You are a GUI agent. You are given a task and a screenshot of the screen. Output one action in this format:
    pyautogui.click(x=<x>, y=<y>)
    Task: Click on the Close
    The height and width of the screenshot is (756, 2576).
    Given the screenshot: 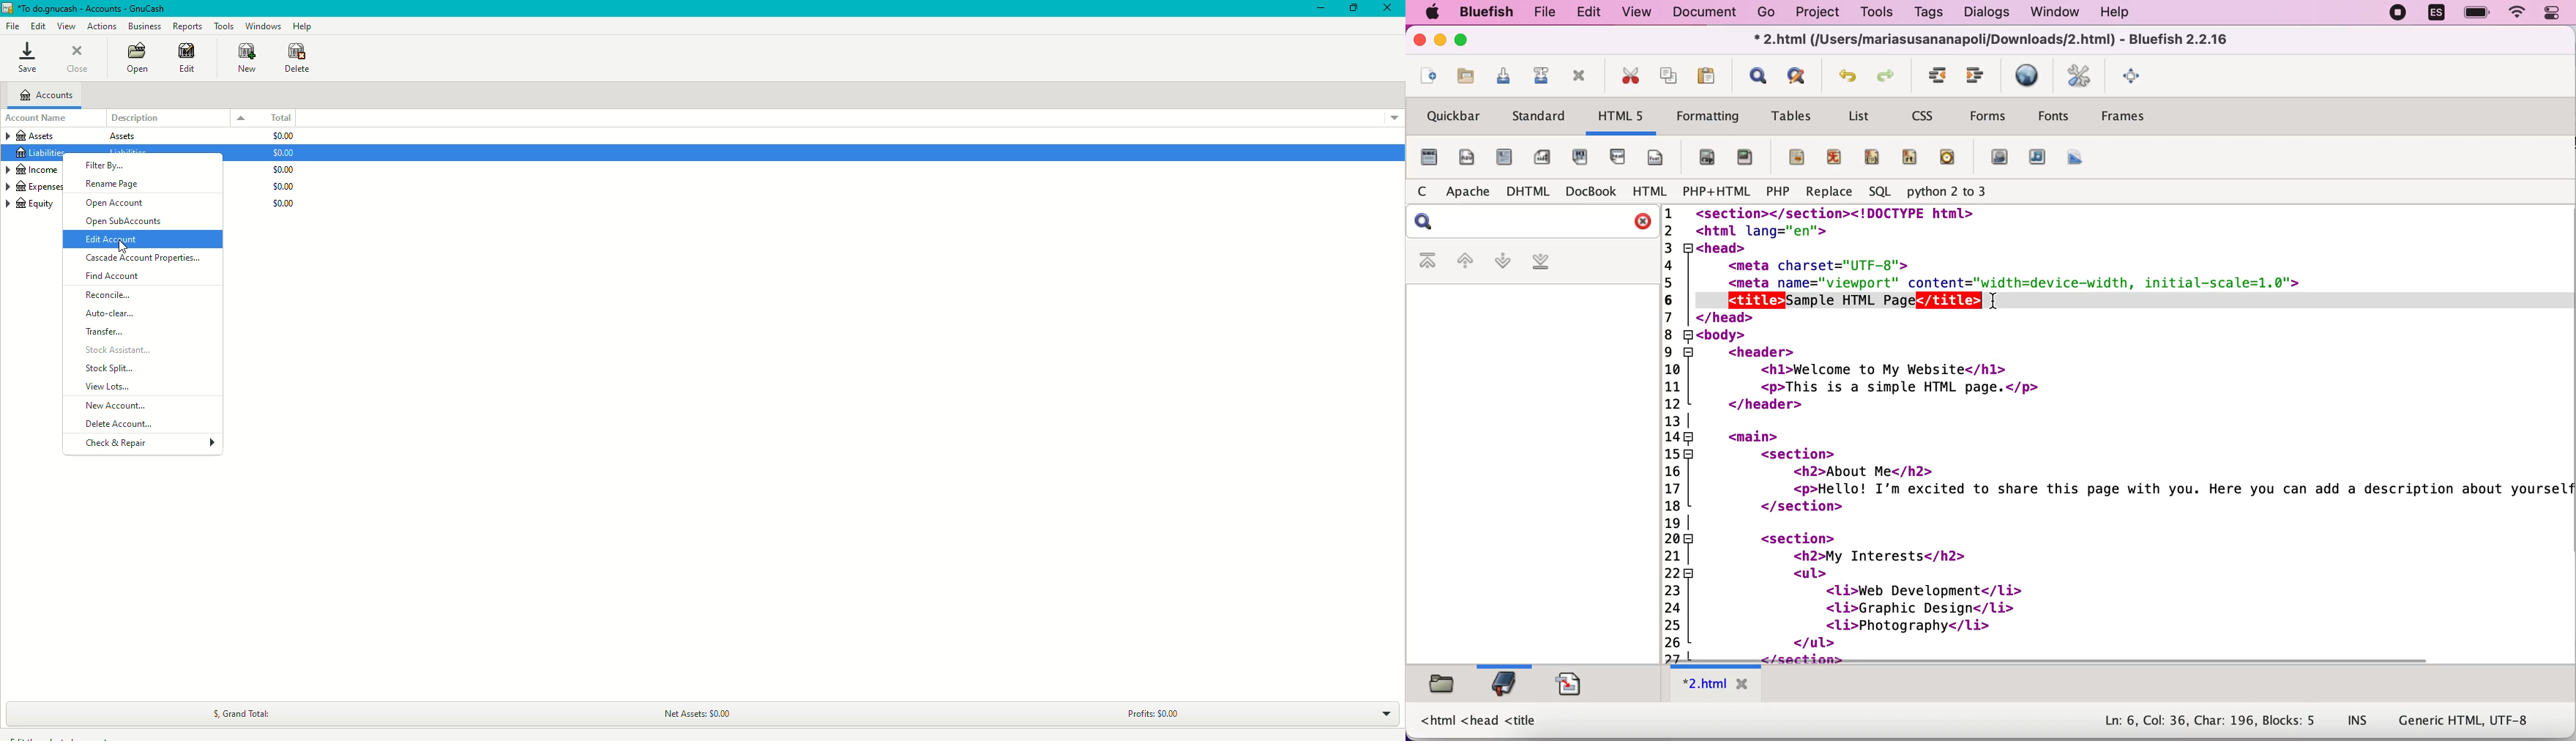 What is the action you would take?
    pyautogui.click(x=1388, y=9)
    